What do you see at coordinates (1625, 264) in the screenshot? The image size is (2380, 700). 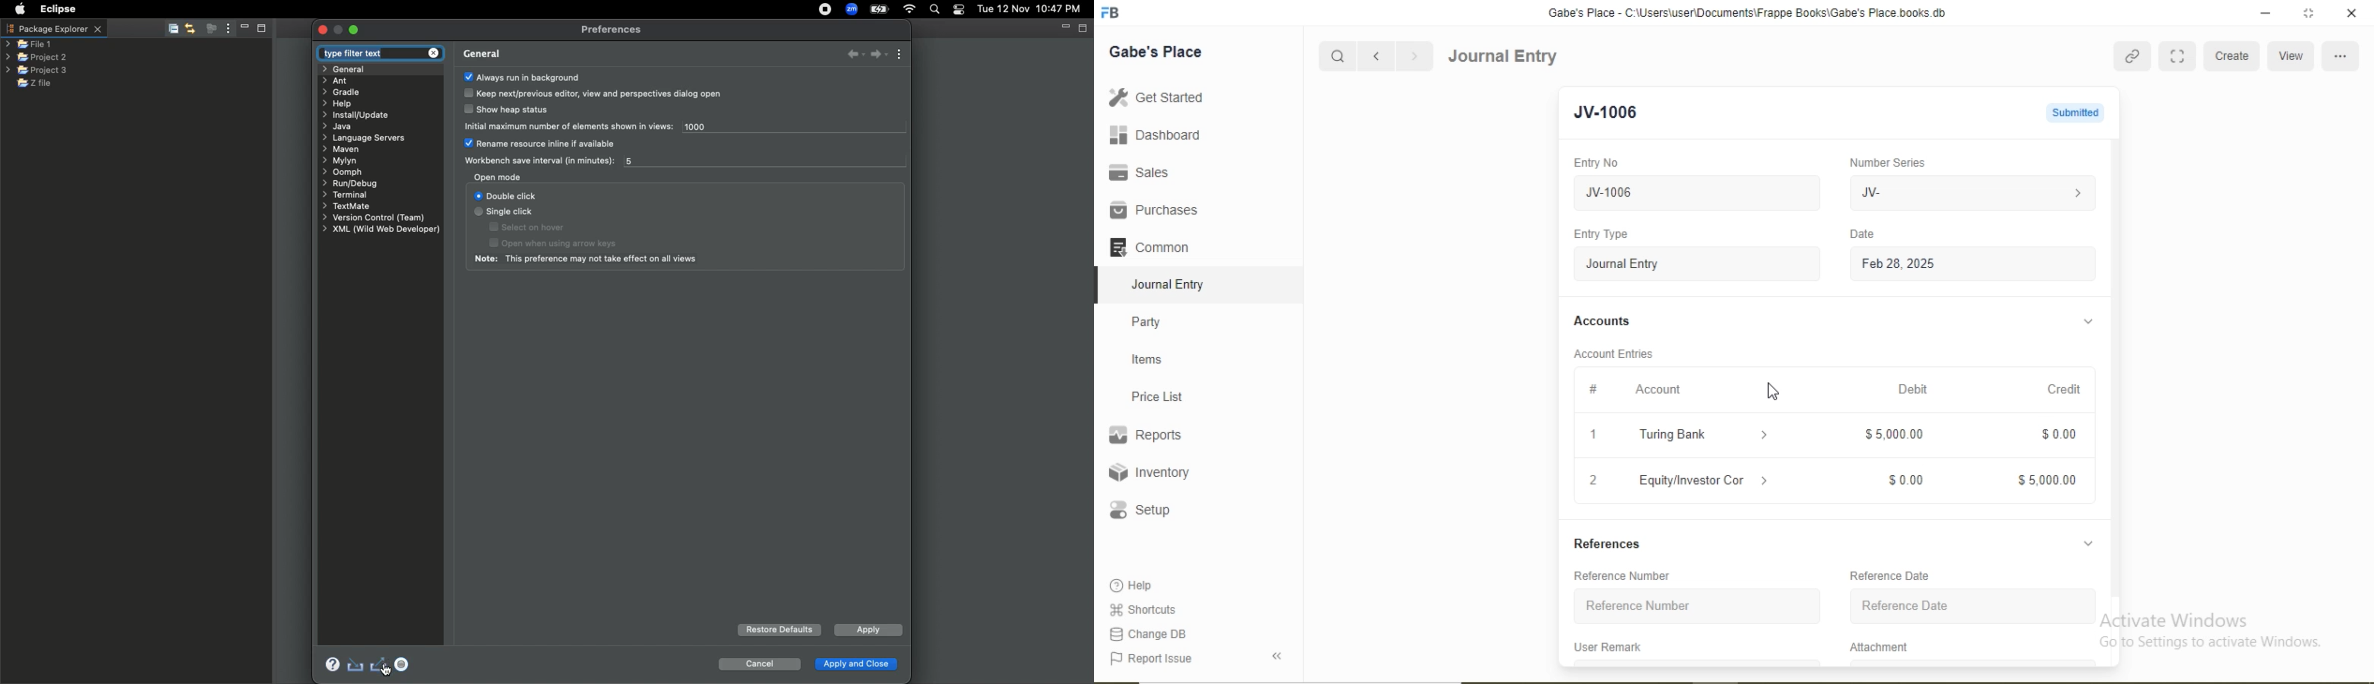 I see `Journal Entry` at bounding box center [1625, 264].